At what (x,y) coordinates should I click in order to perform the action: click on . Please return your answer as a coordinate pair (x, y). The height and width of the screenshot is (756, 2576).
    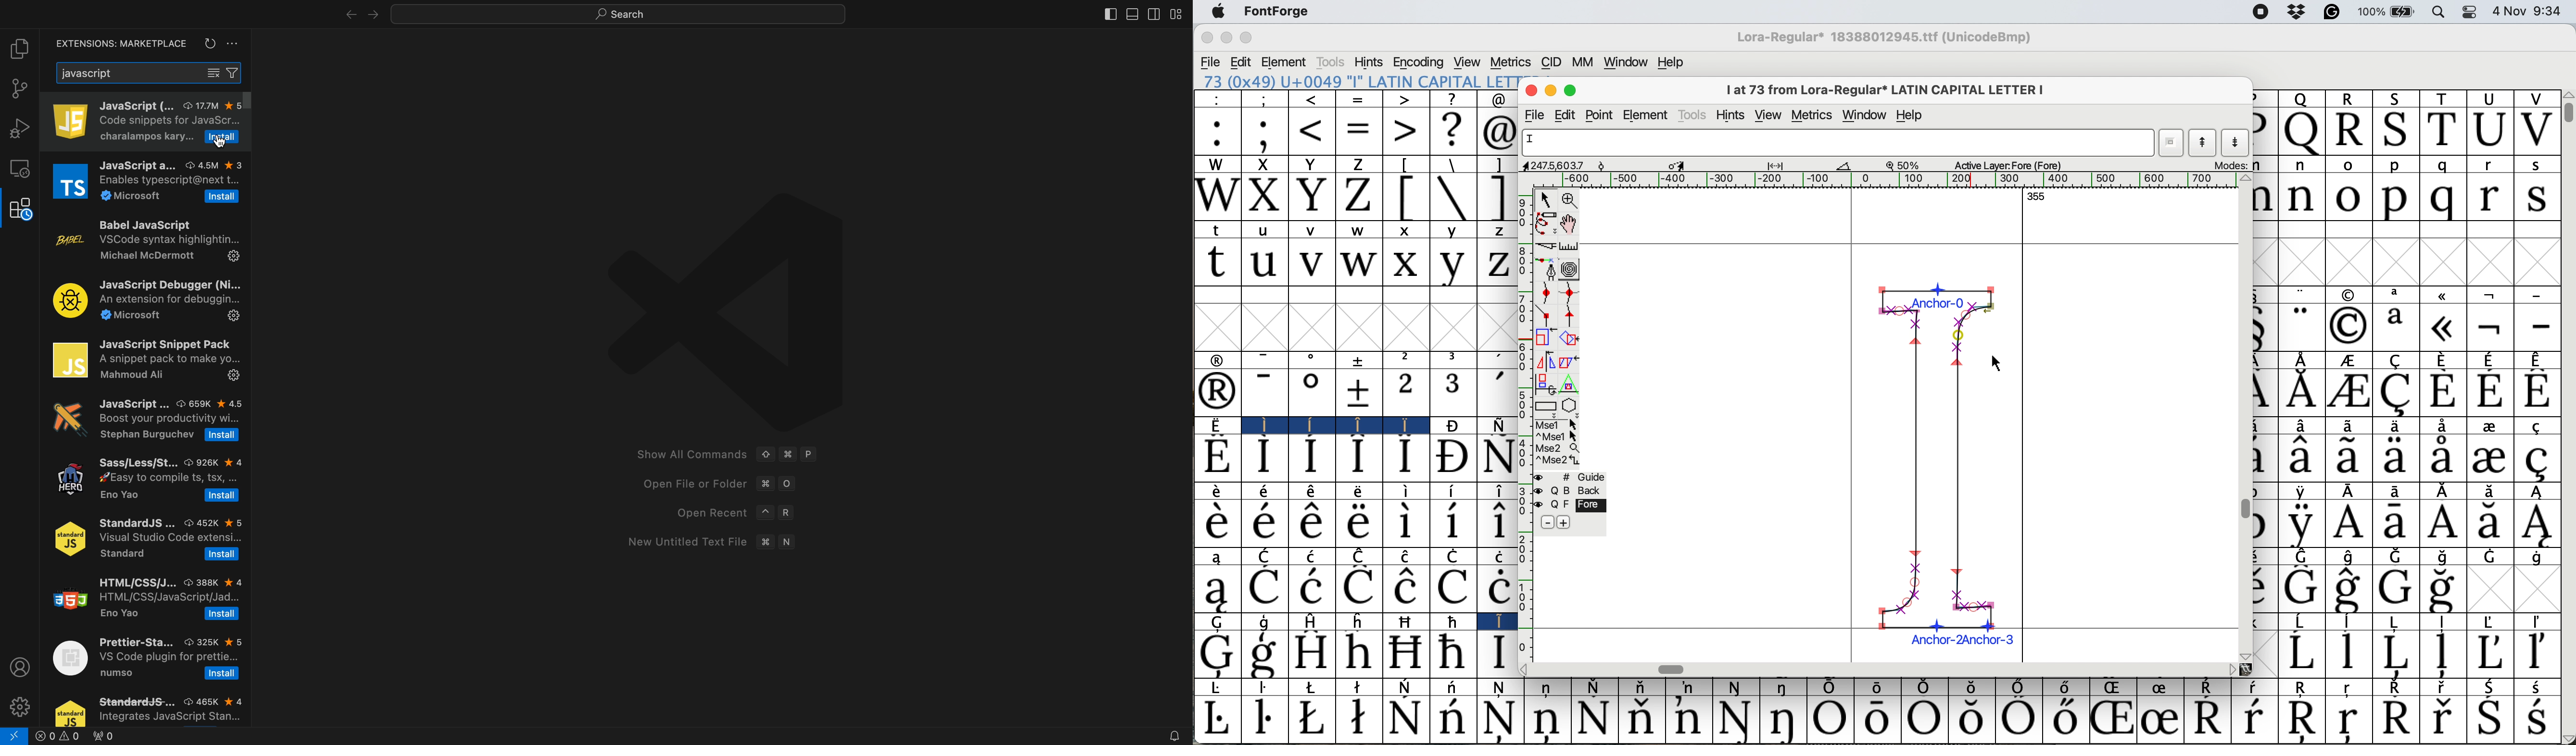
    Looking at the image, I should click on (1530, 670).